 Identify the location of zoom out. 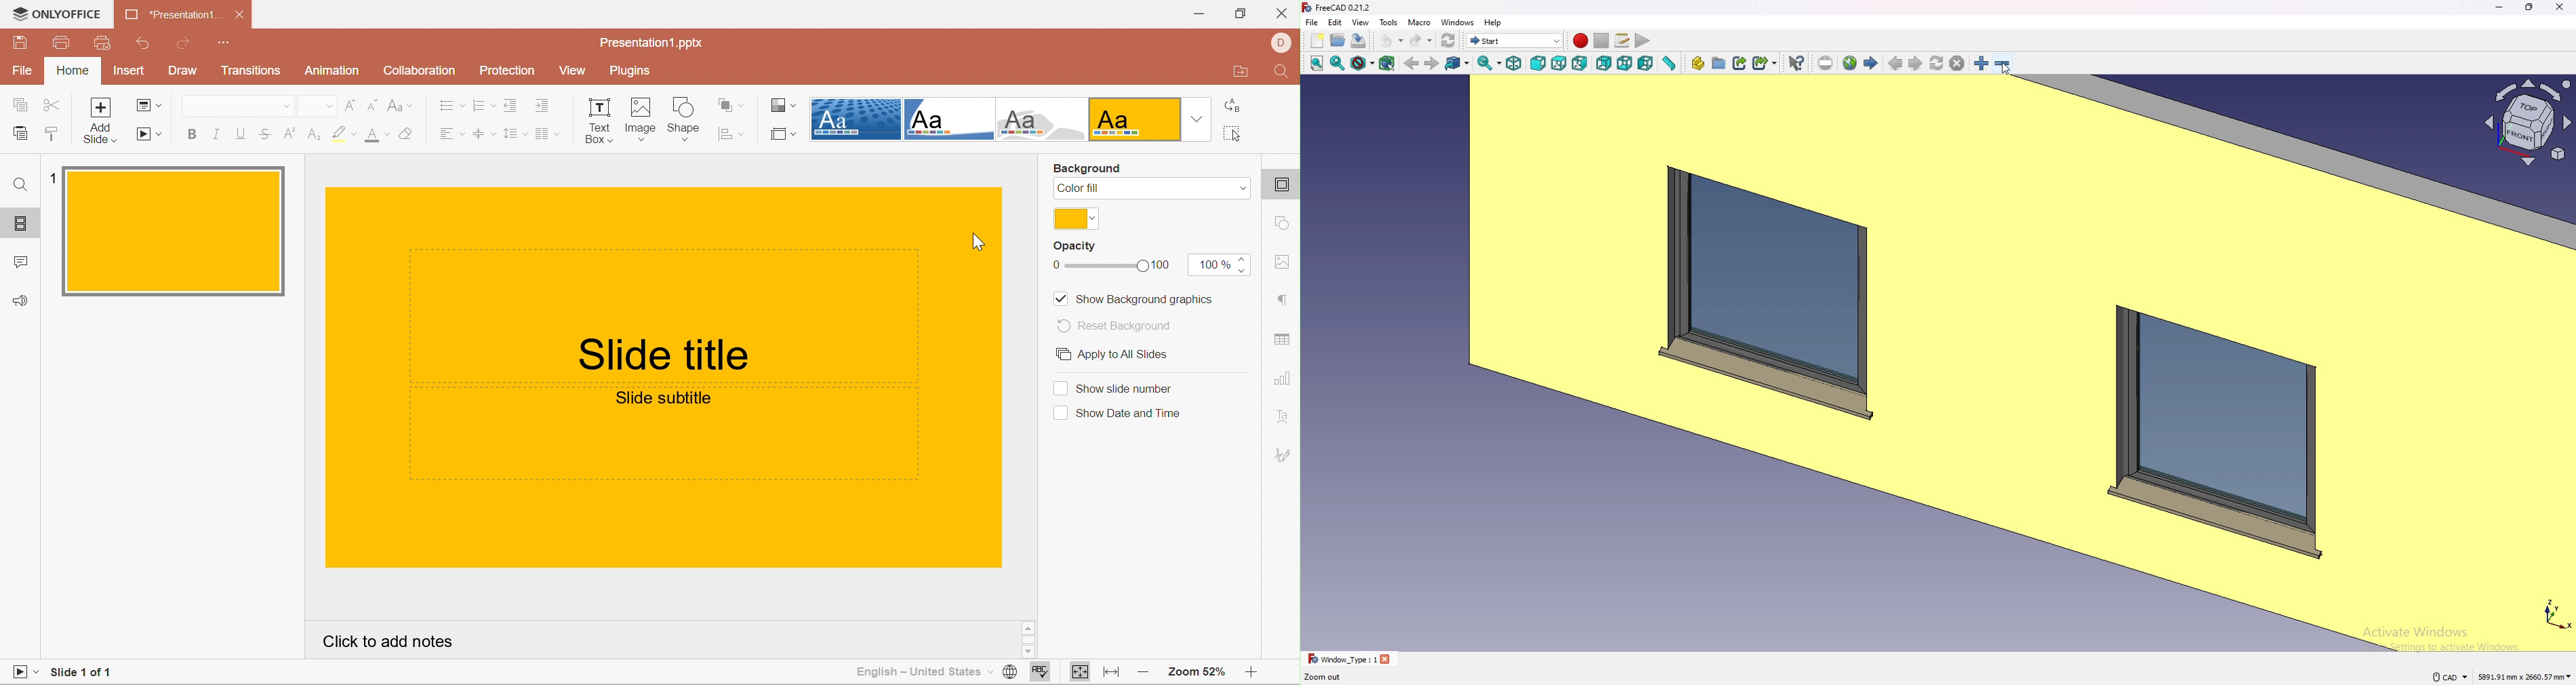
(2002, 63).